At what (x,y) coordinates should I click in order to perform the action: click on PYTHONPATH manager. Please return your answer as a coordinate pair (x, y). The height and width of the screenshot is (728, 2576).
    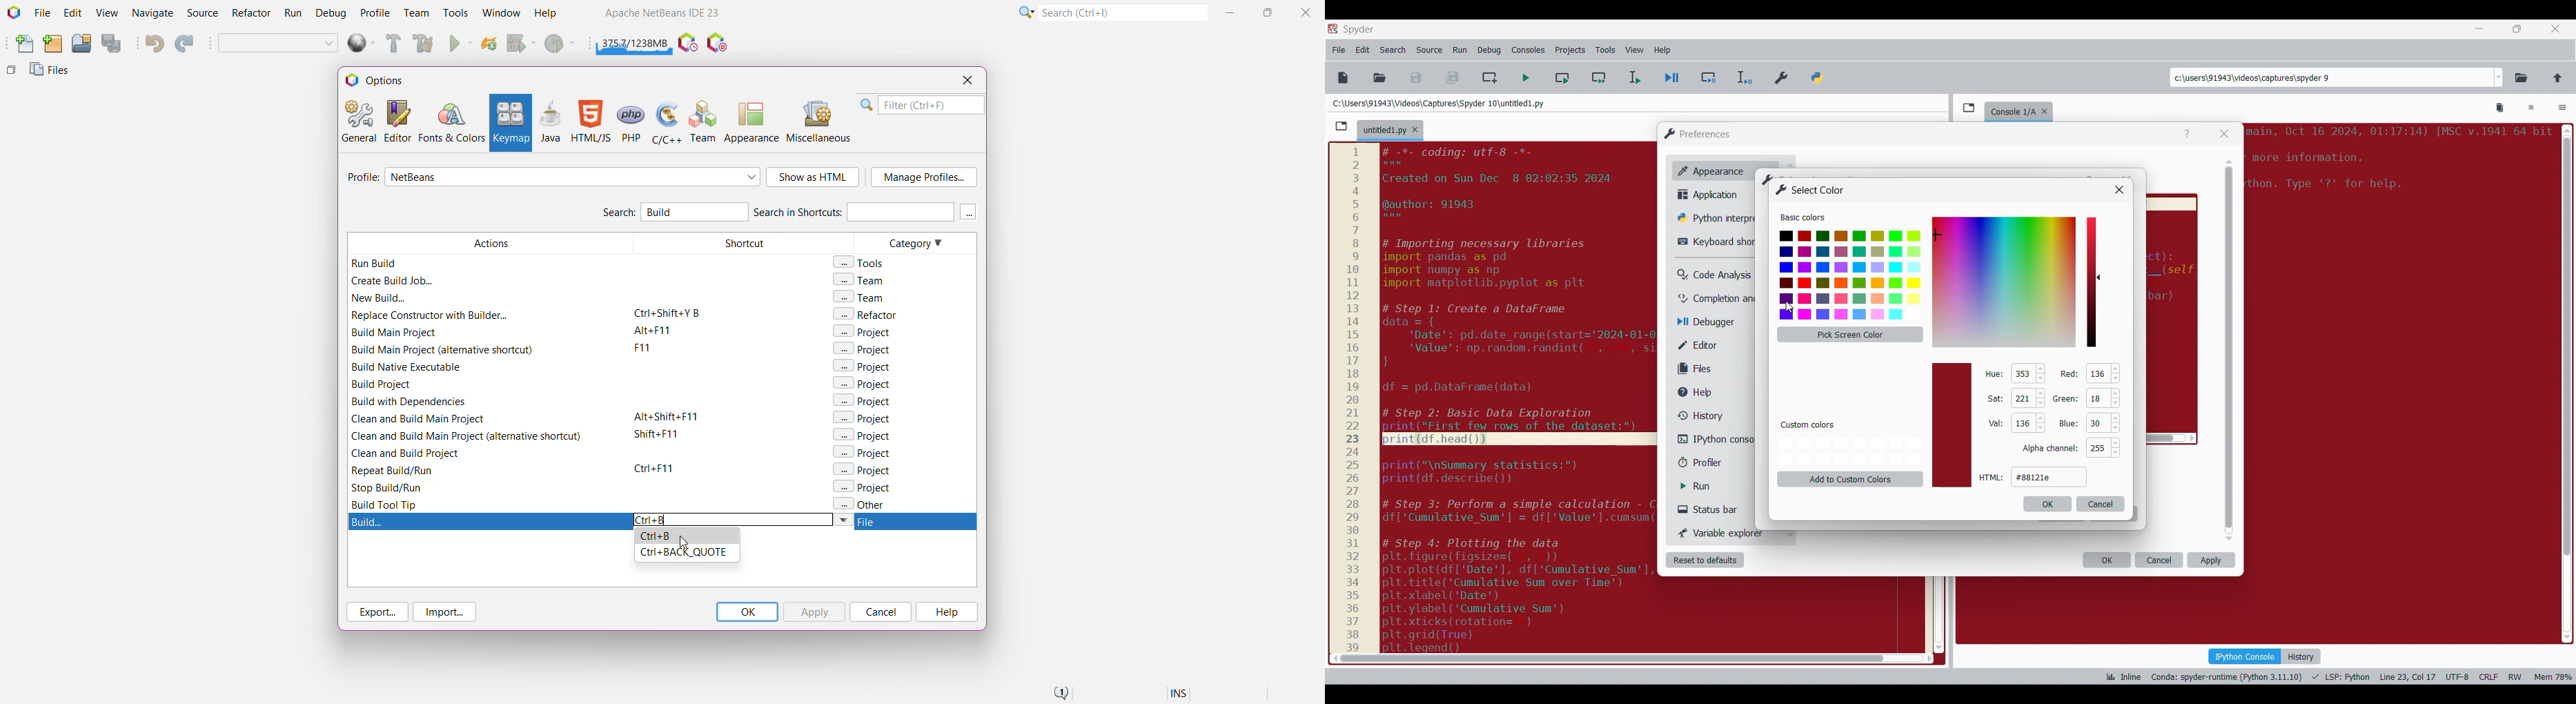
    Looking at the image, I should click on (1820, 75).